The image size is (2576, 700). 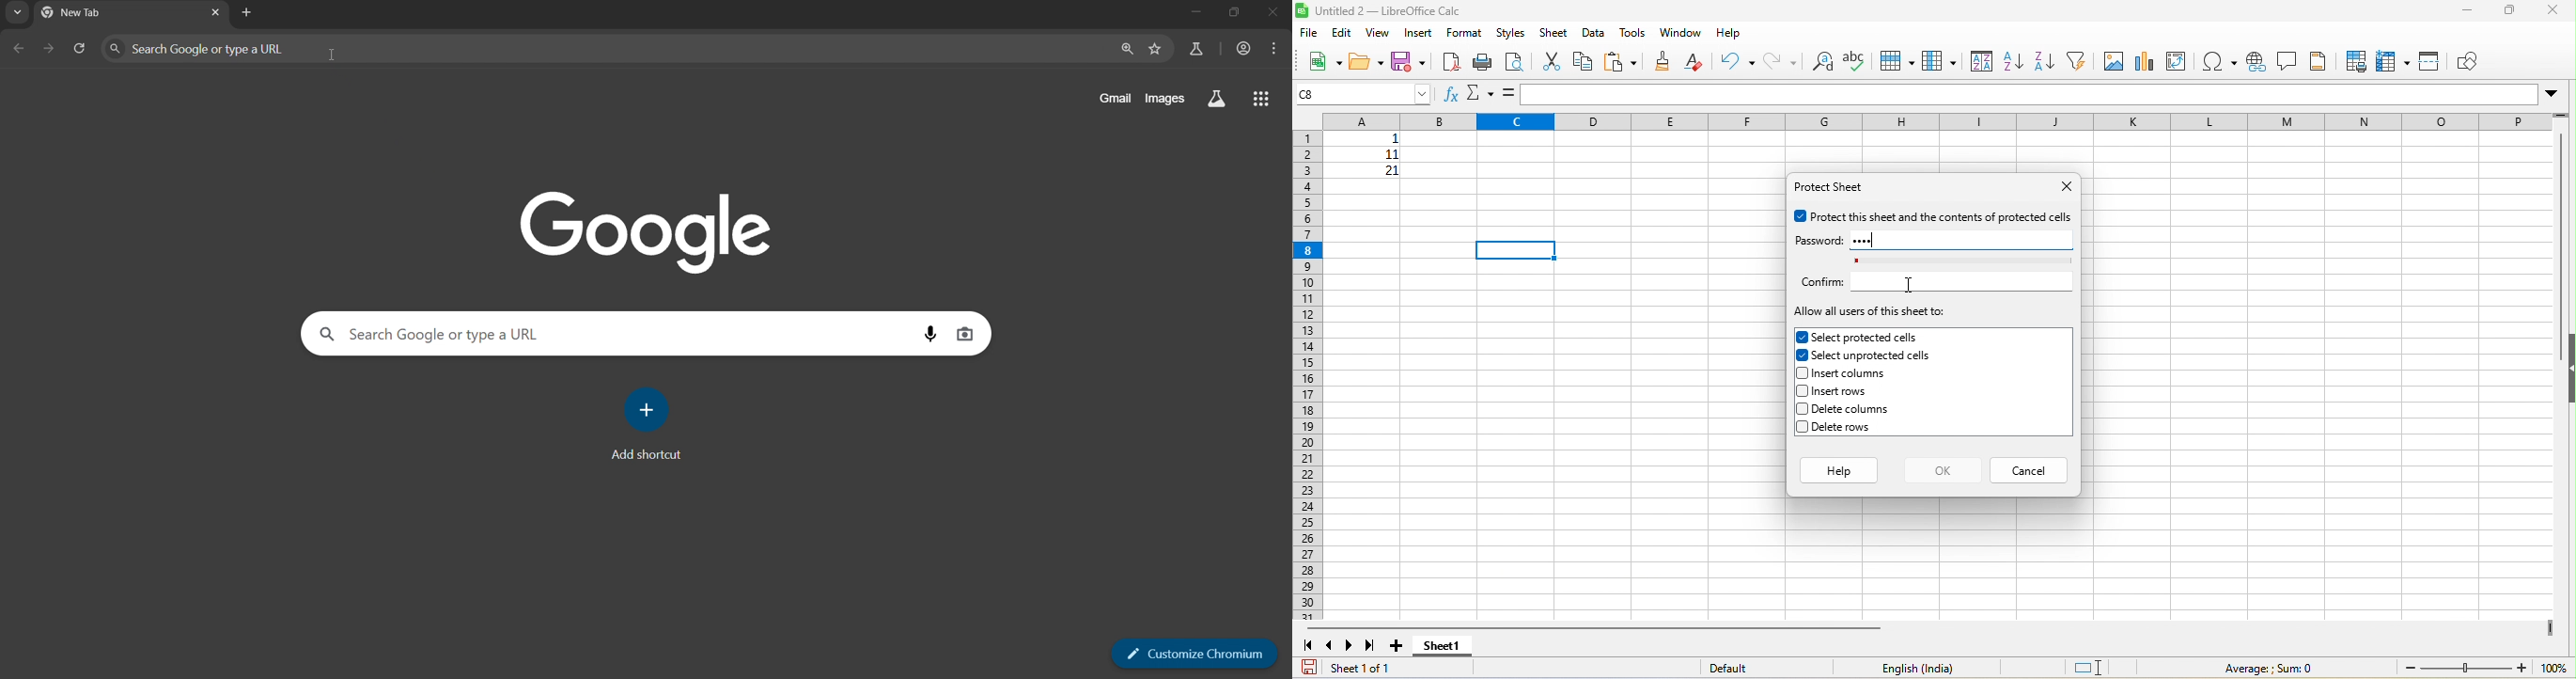 What do you see at coordinates (1350, 645) in the screenshot?
I see `next` at bounding box center [1350, 645].